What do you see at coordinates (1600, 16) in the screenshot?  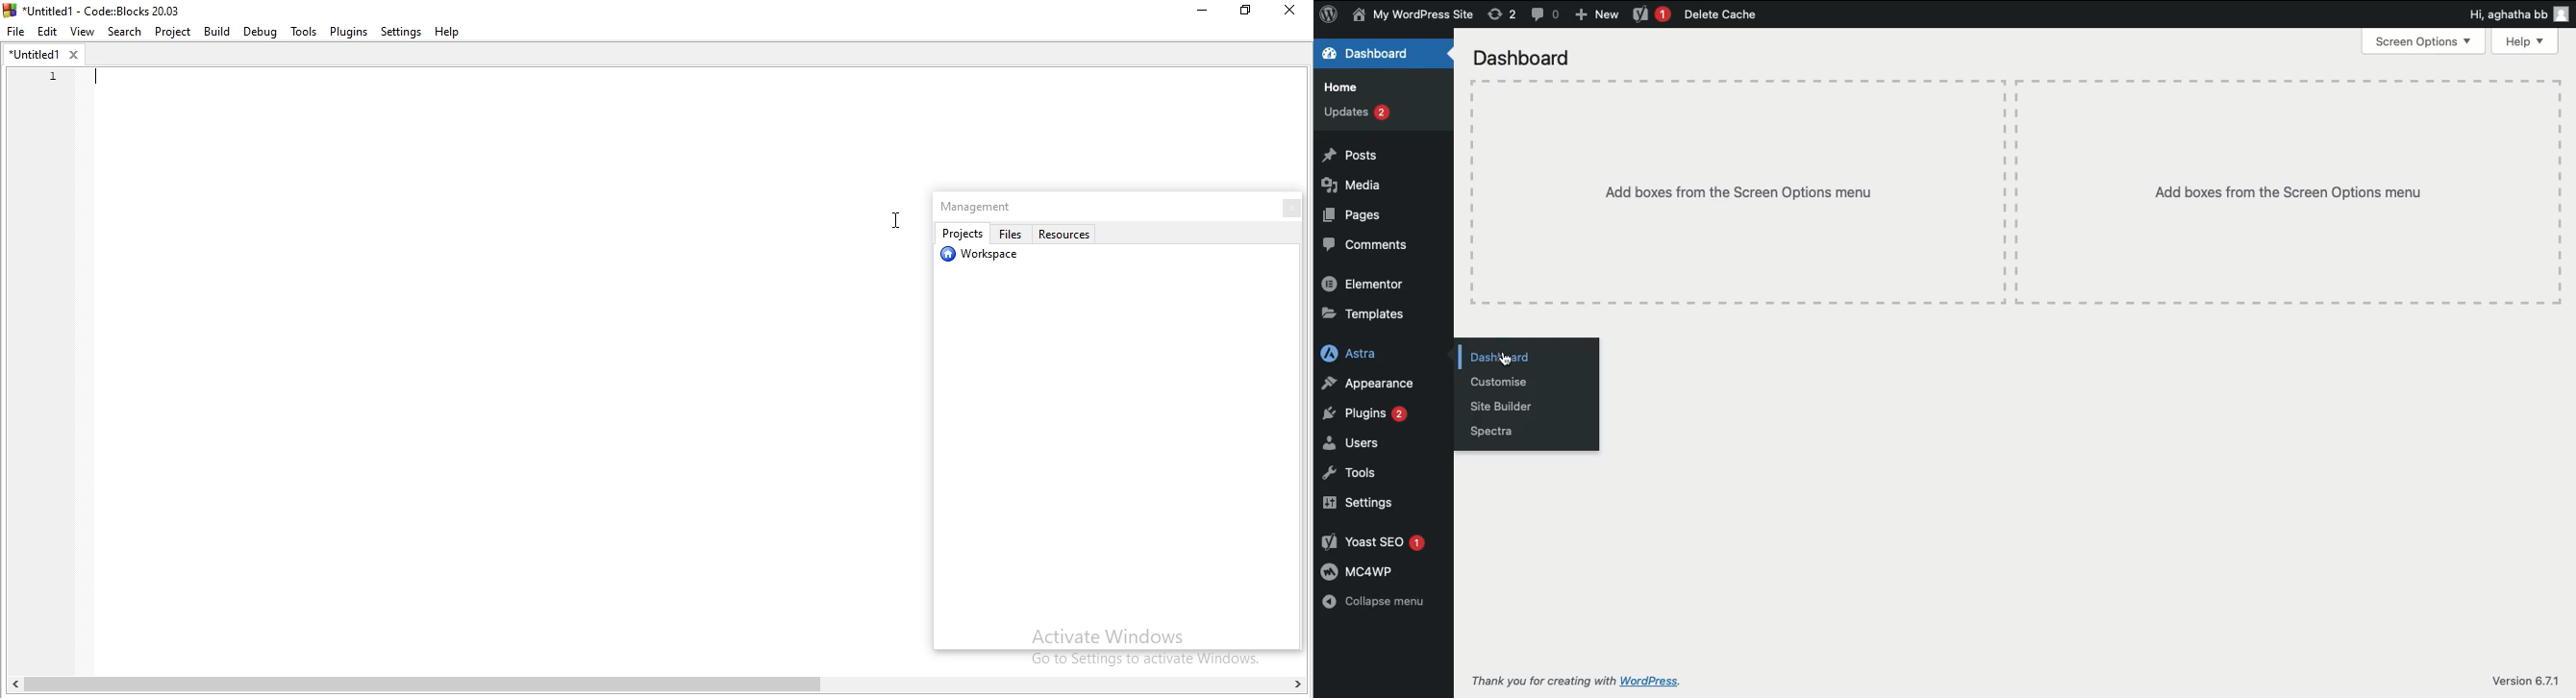 I see `New` at bounding box center [1600, 16].